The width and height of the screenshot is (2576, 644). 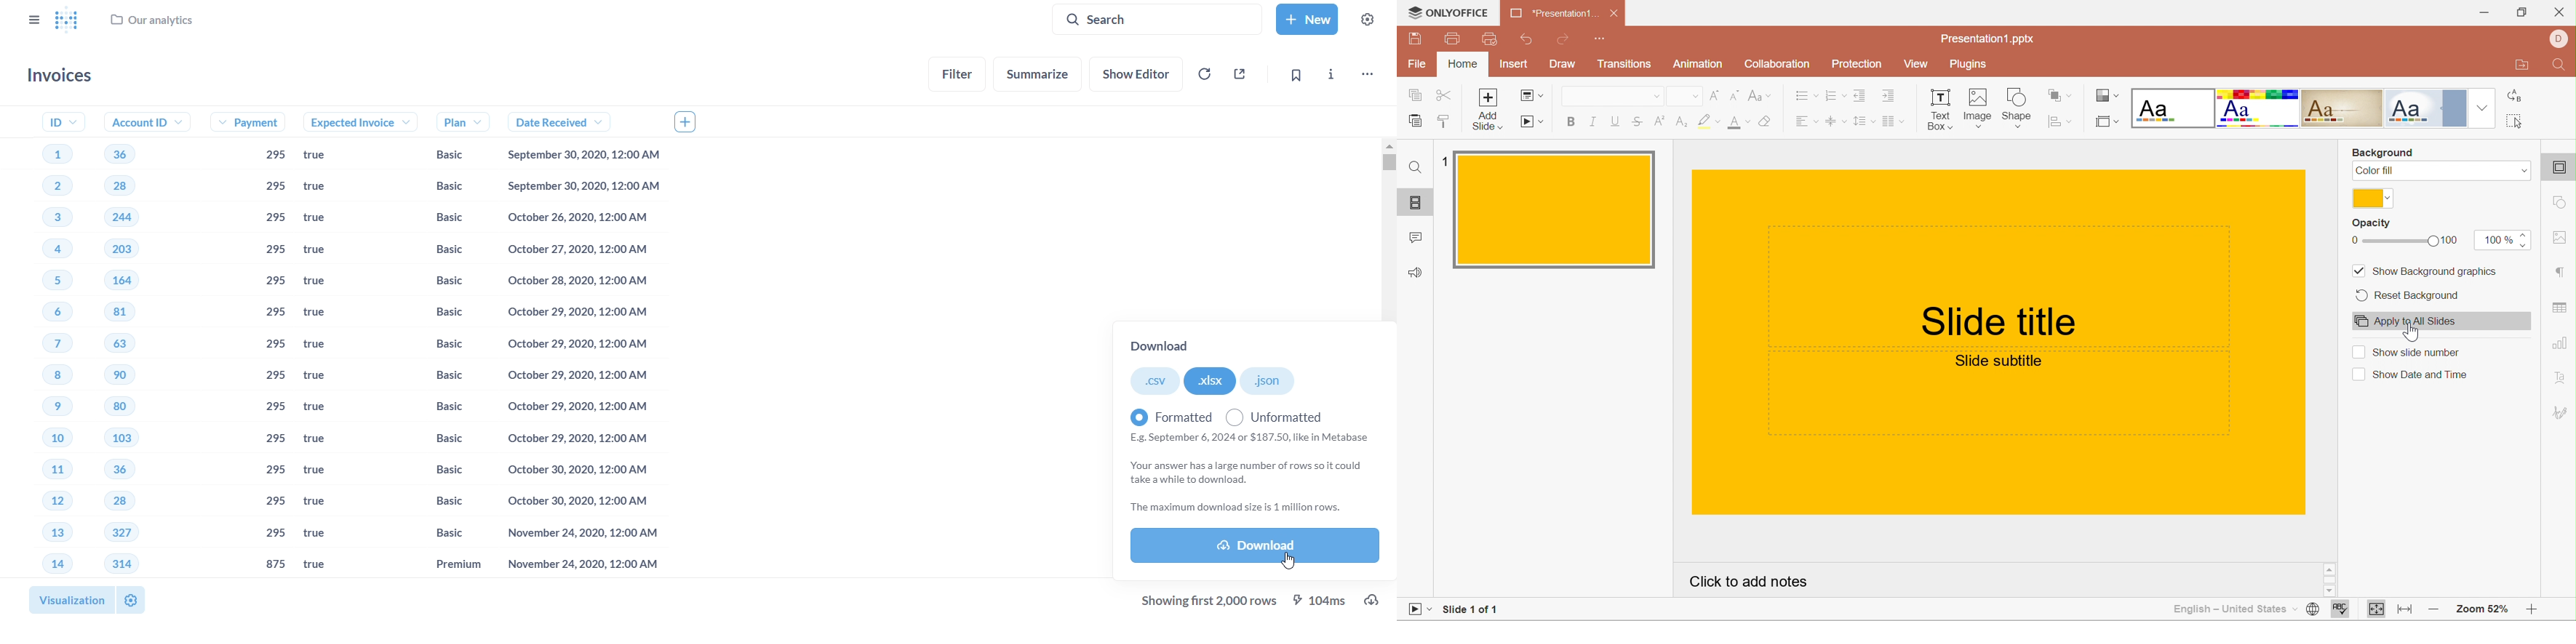 What do you see at coordinates (2227, 610) in the screenshot?
I see `English - United States` at bounding box center [2227, 610].